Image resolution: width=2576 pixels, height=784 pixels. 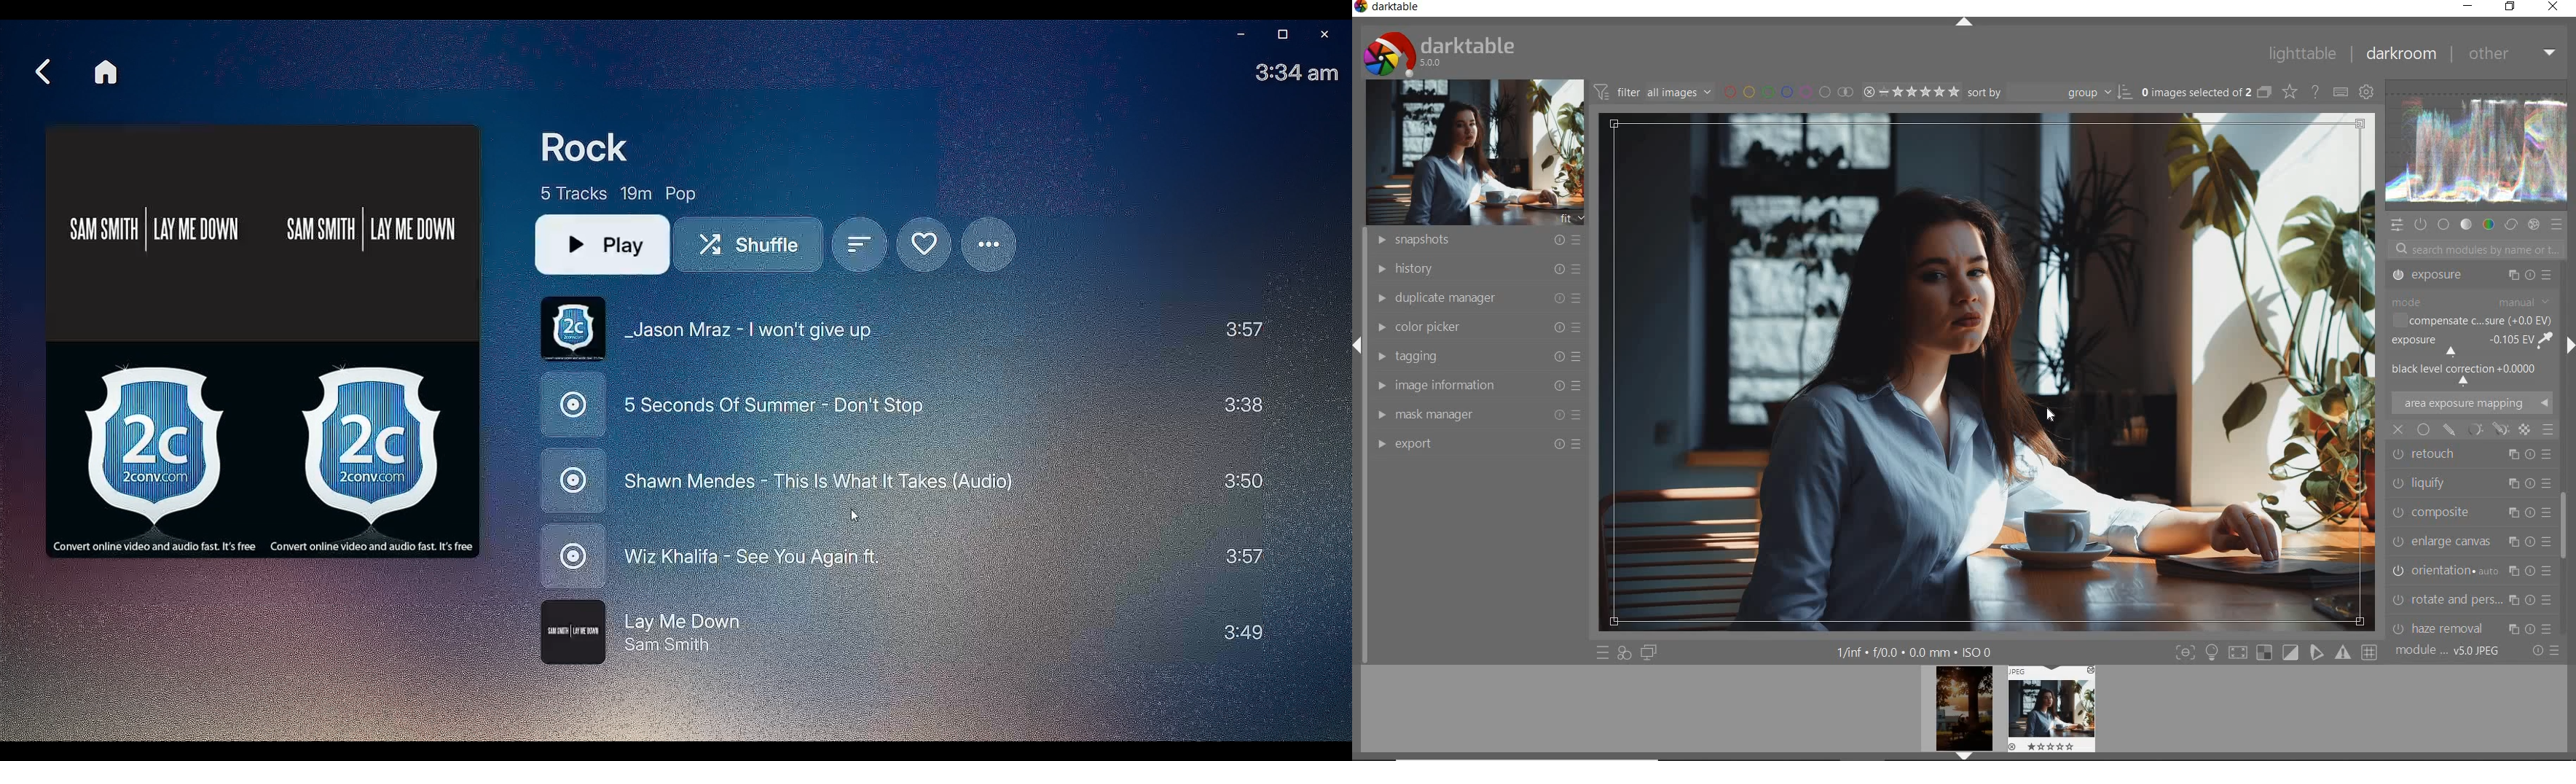 What do you see at coordinates (1480, 324) in the screenshot?
I see `COLOR PICKER` at bounding box center [1480, 324].